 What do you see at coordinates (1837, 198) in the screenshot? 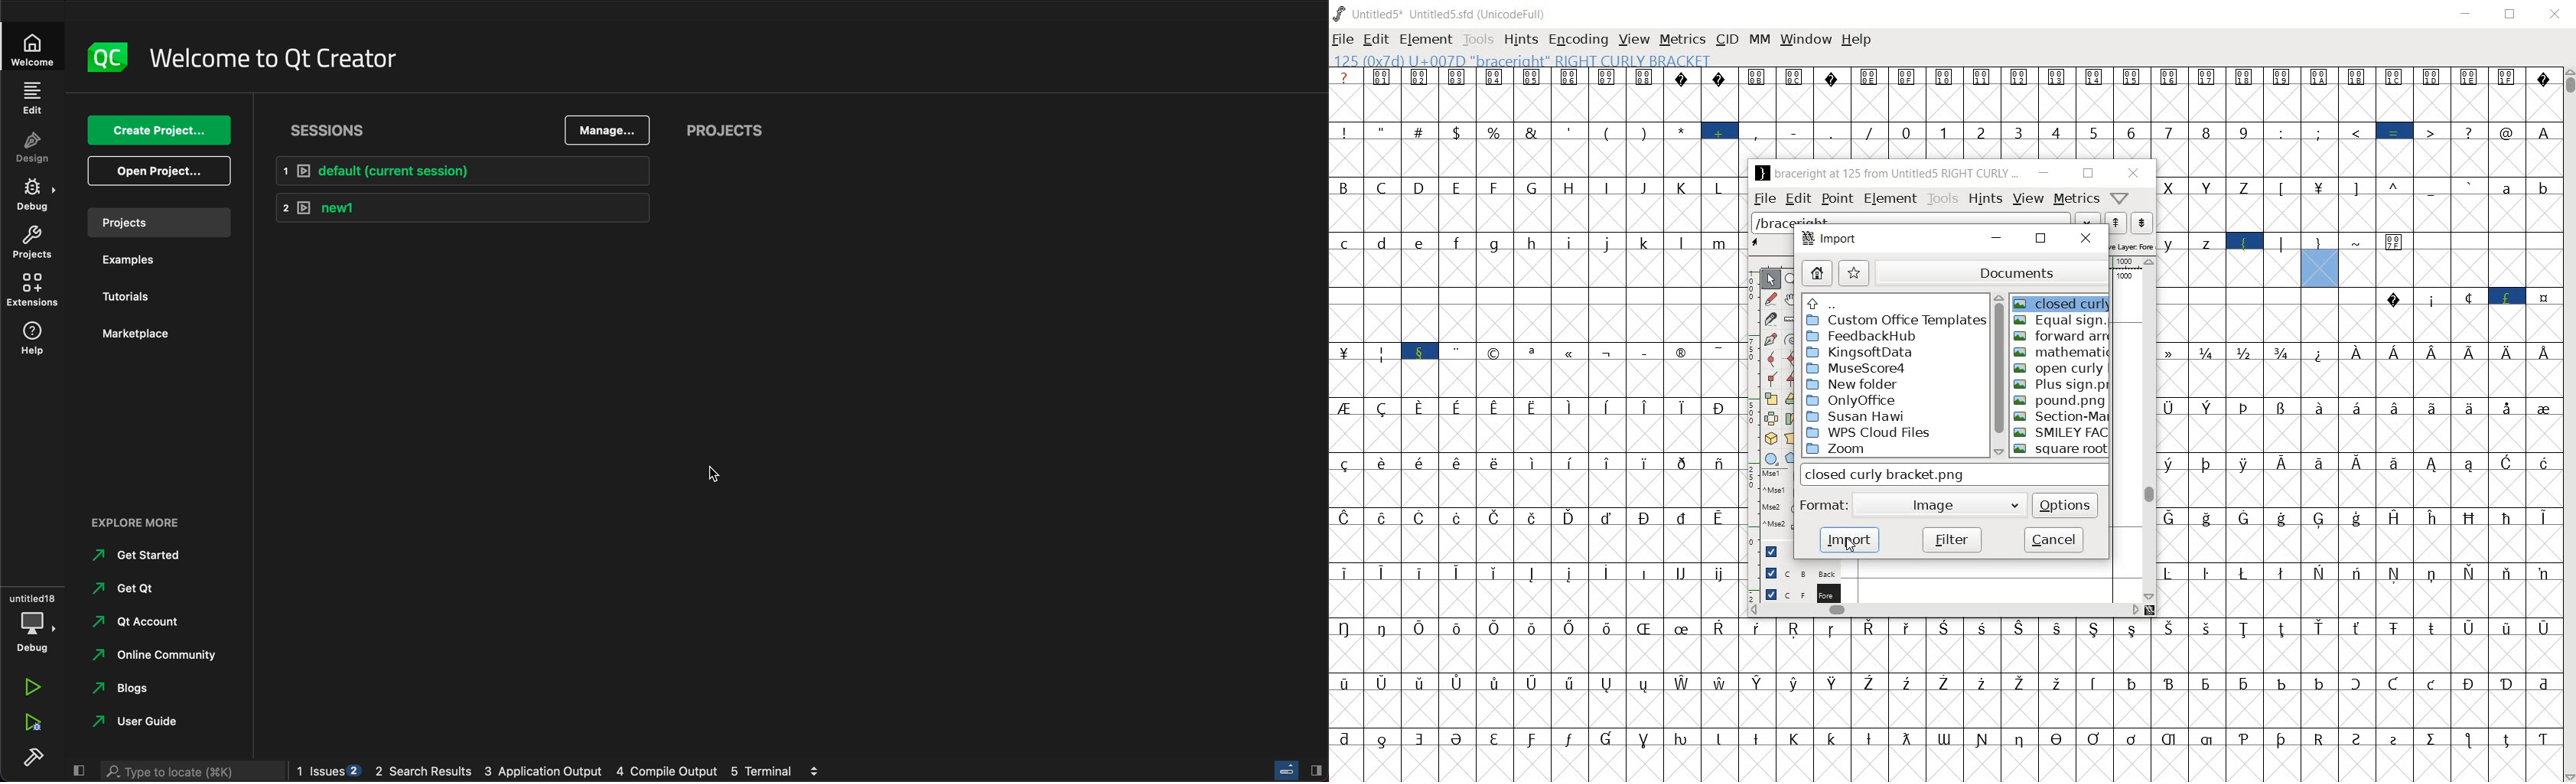
I see `point` at bounding box center [1837, 198].